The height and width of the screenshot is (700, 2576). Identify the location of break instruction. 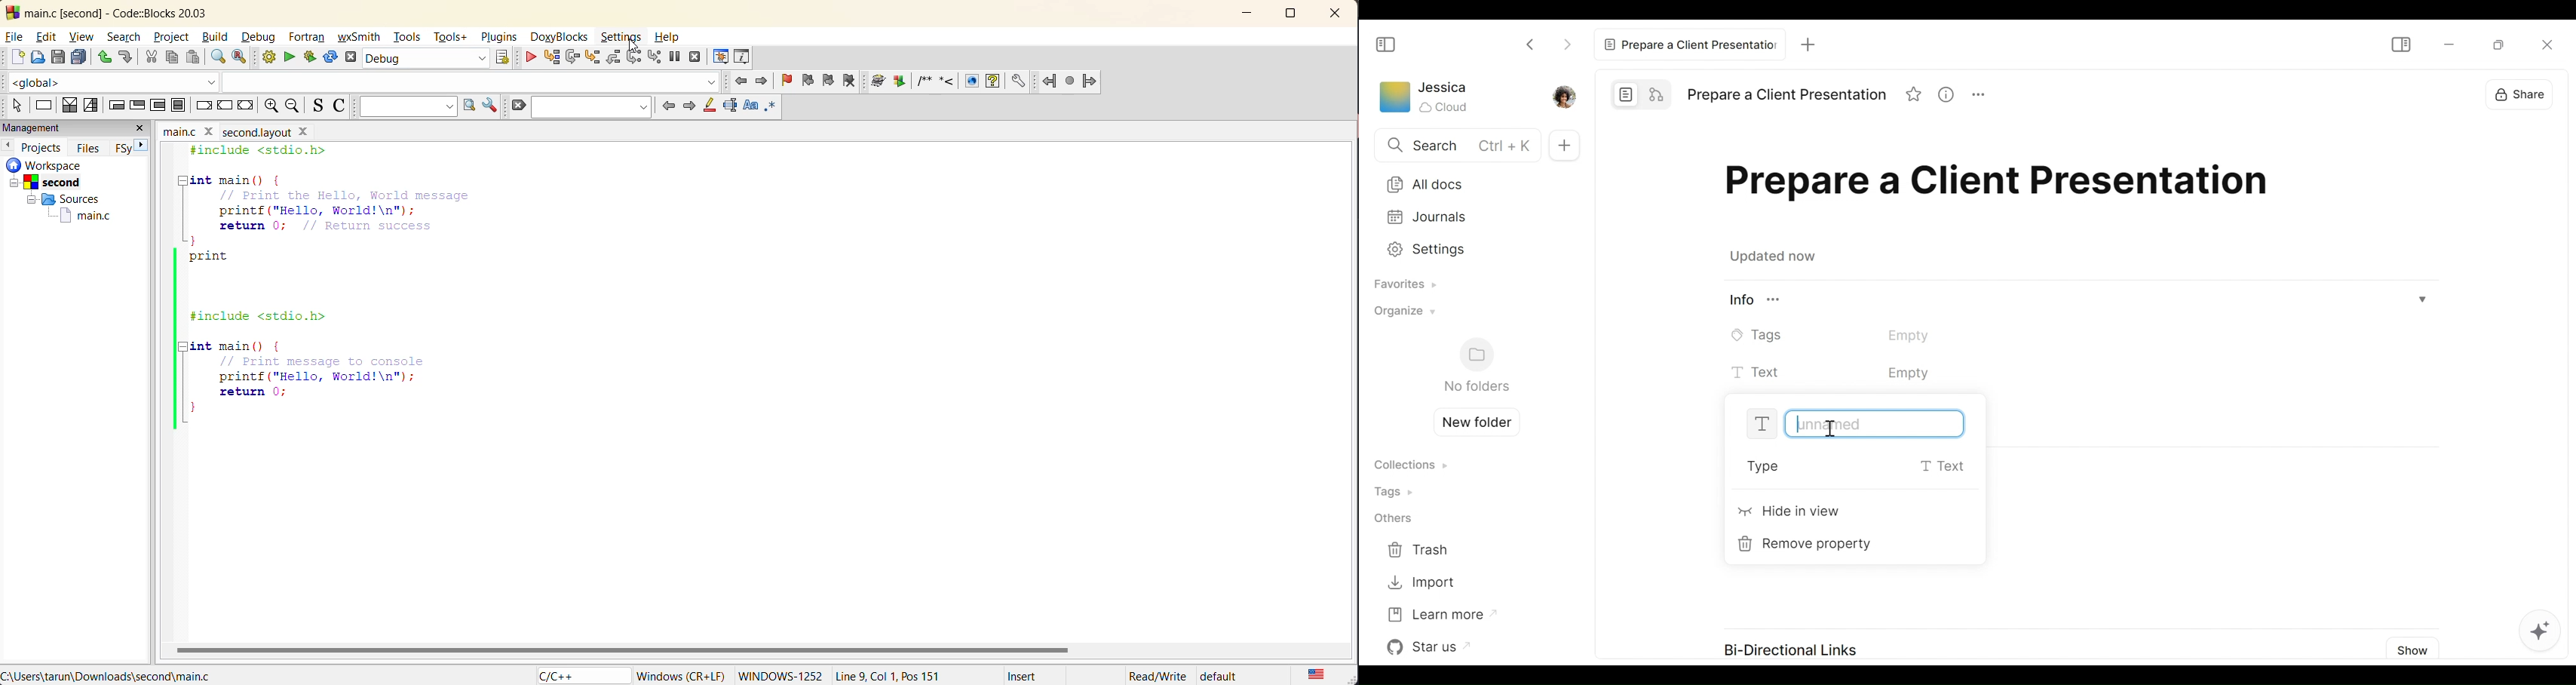
(202, 106).